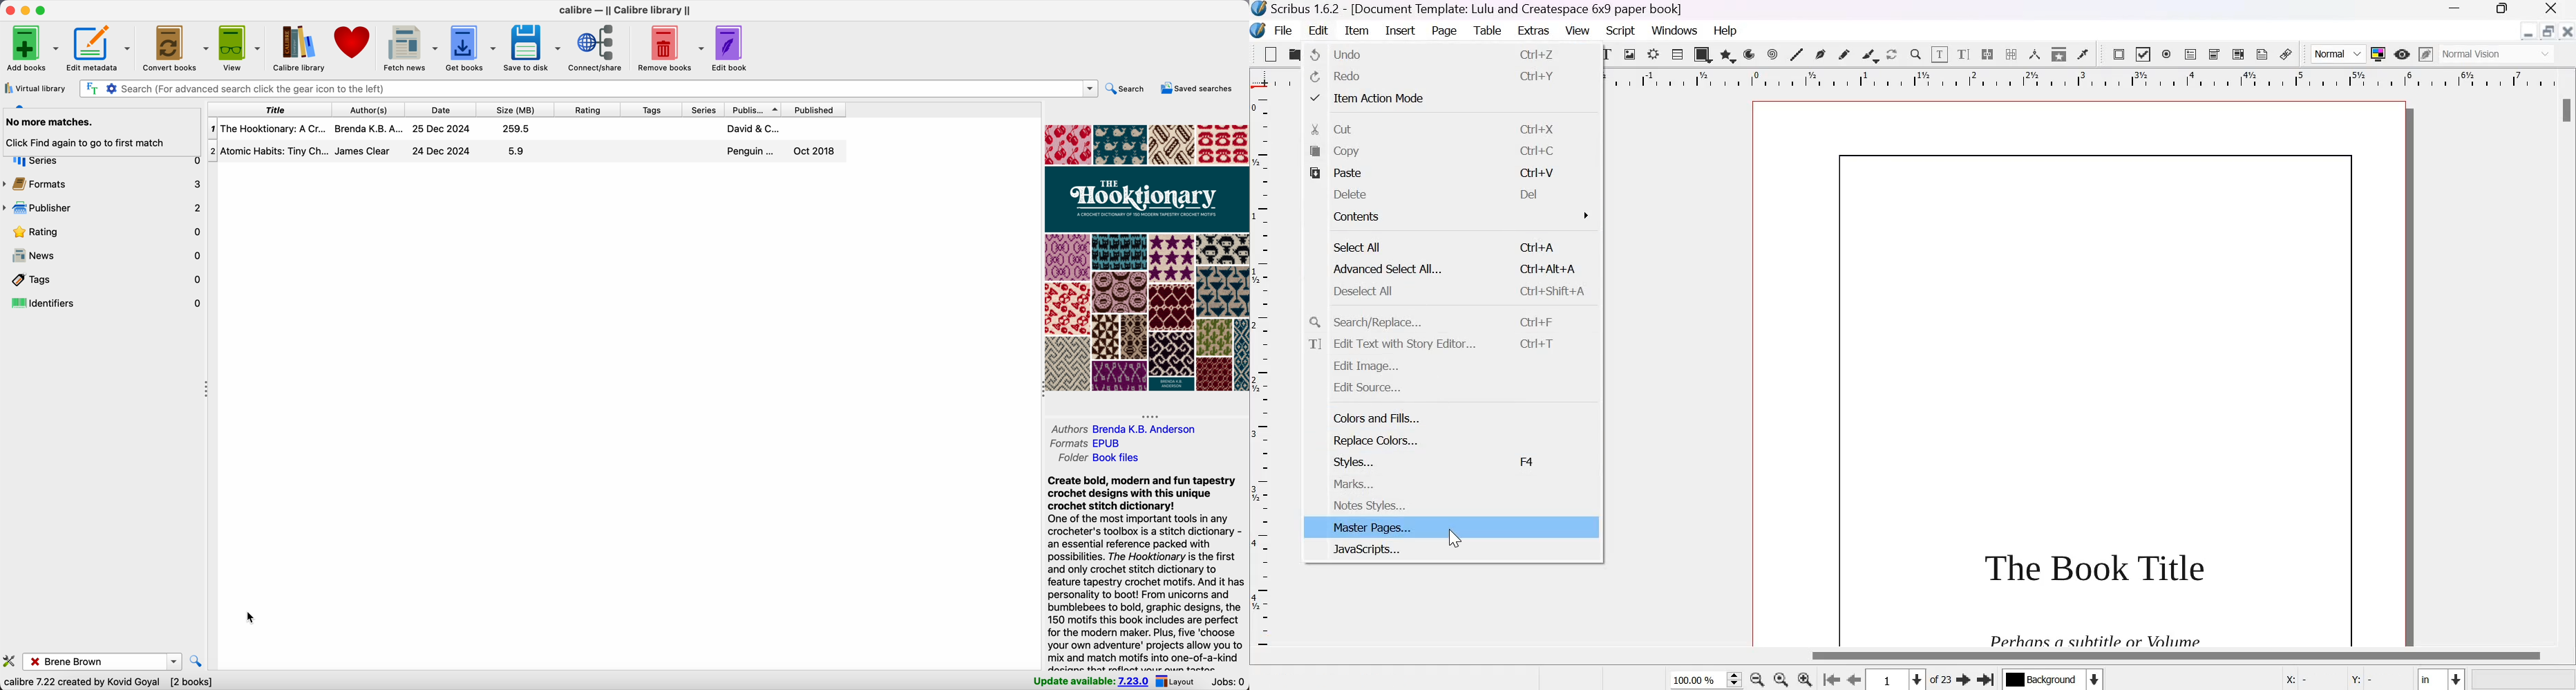 The width and height of the screenshot is (2576, 700). What do you see at coordinates (472, 48) in the screenshot?
I see `get books` at bounding box center [472, 48].